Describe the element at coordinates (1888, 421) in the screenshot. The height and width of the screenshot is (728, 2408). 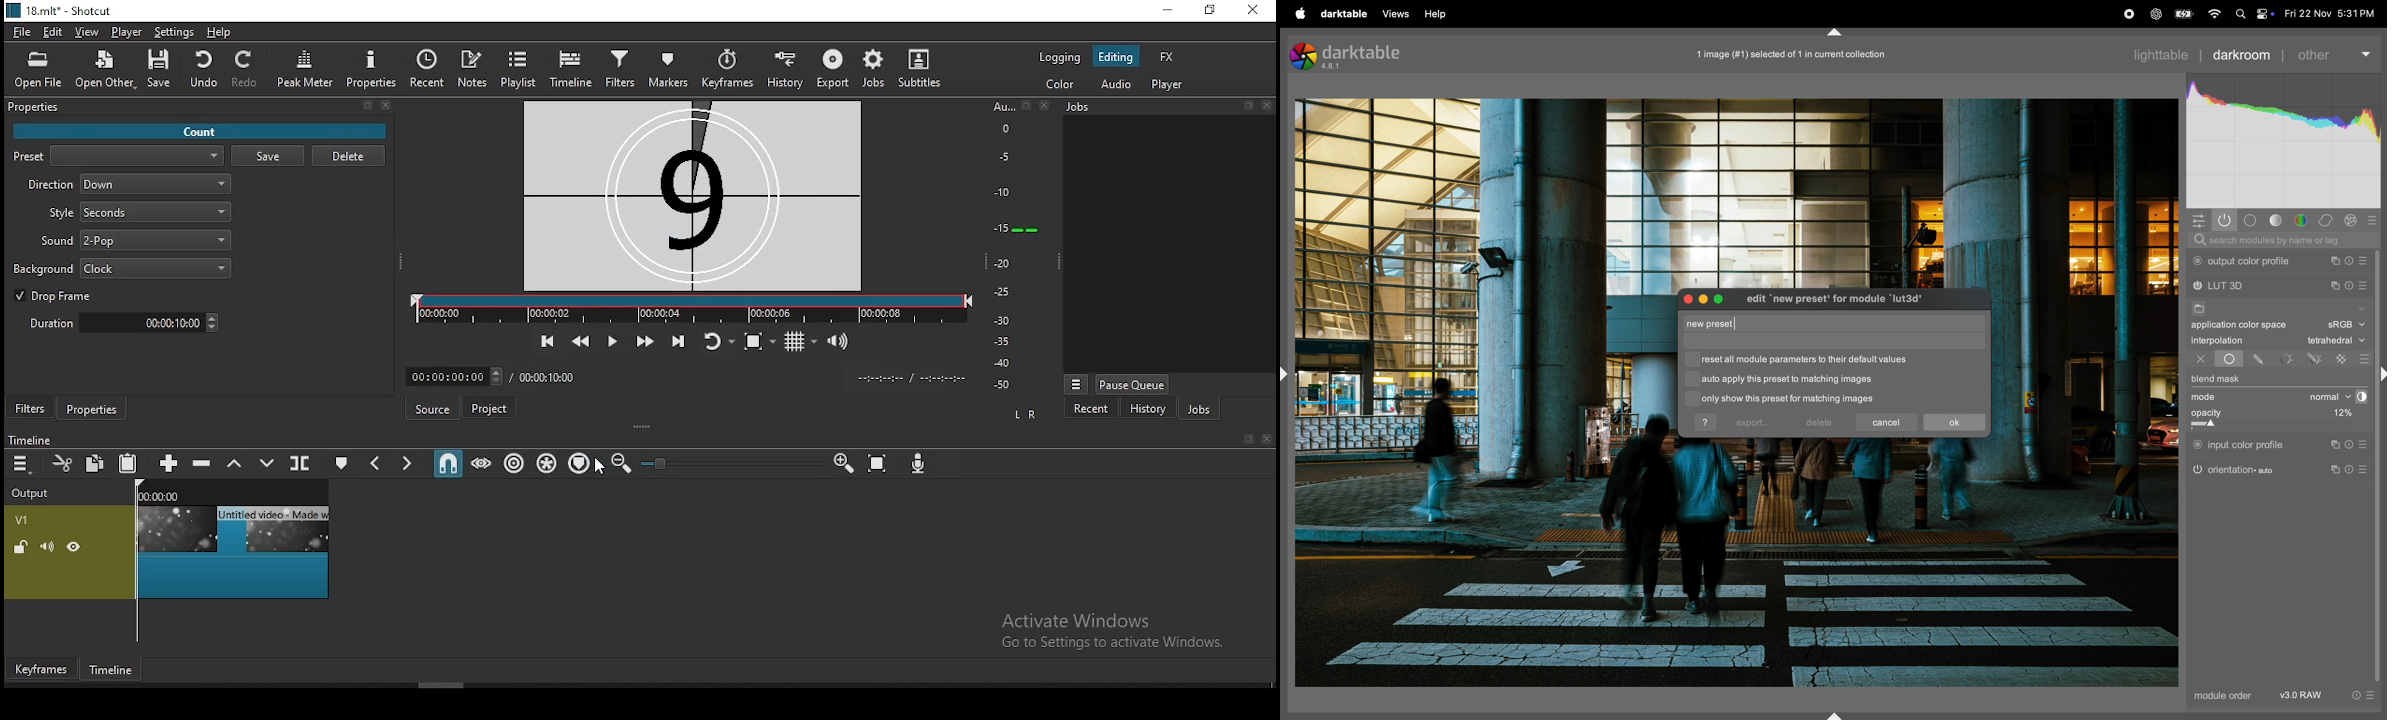
I see `cancel` at that location.